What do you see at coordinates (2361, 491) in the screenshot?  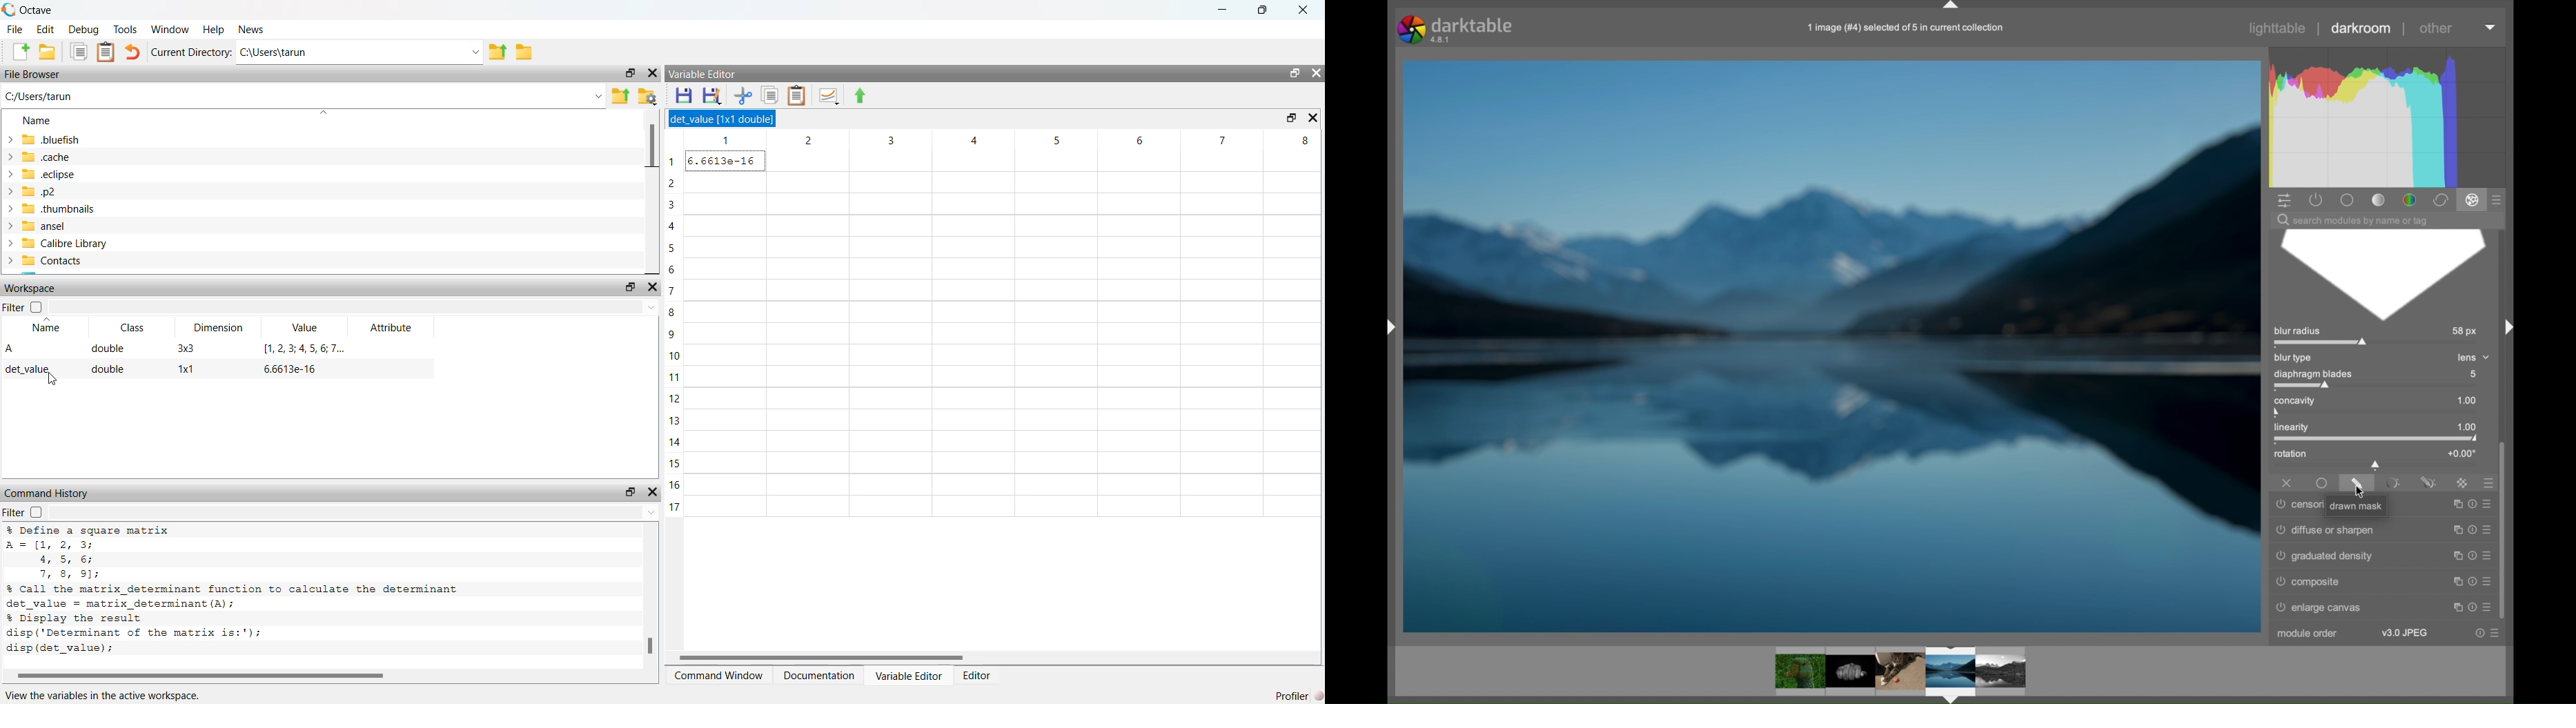 I see `cursor` at bounding box center [2361, 491].